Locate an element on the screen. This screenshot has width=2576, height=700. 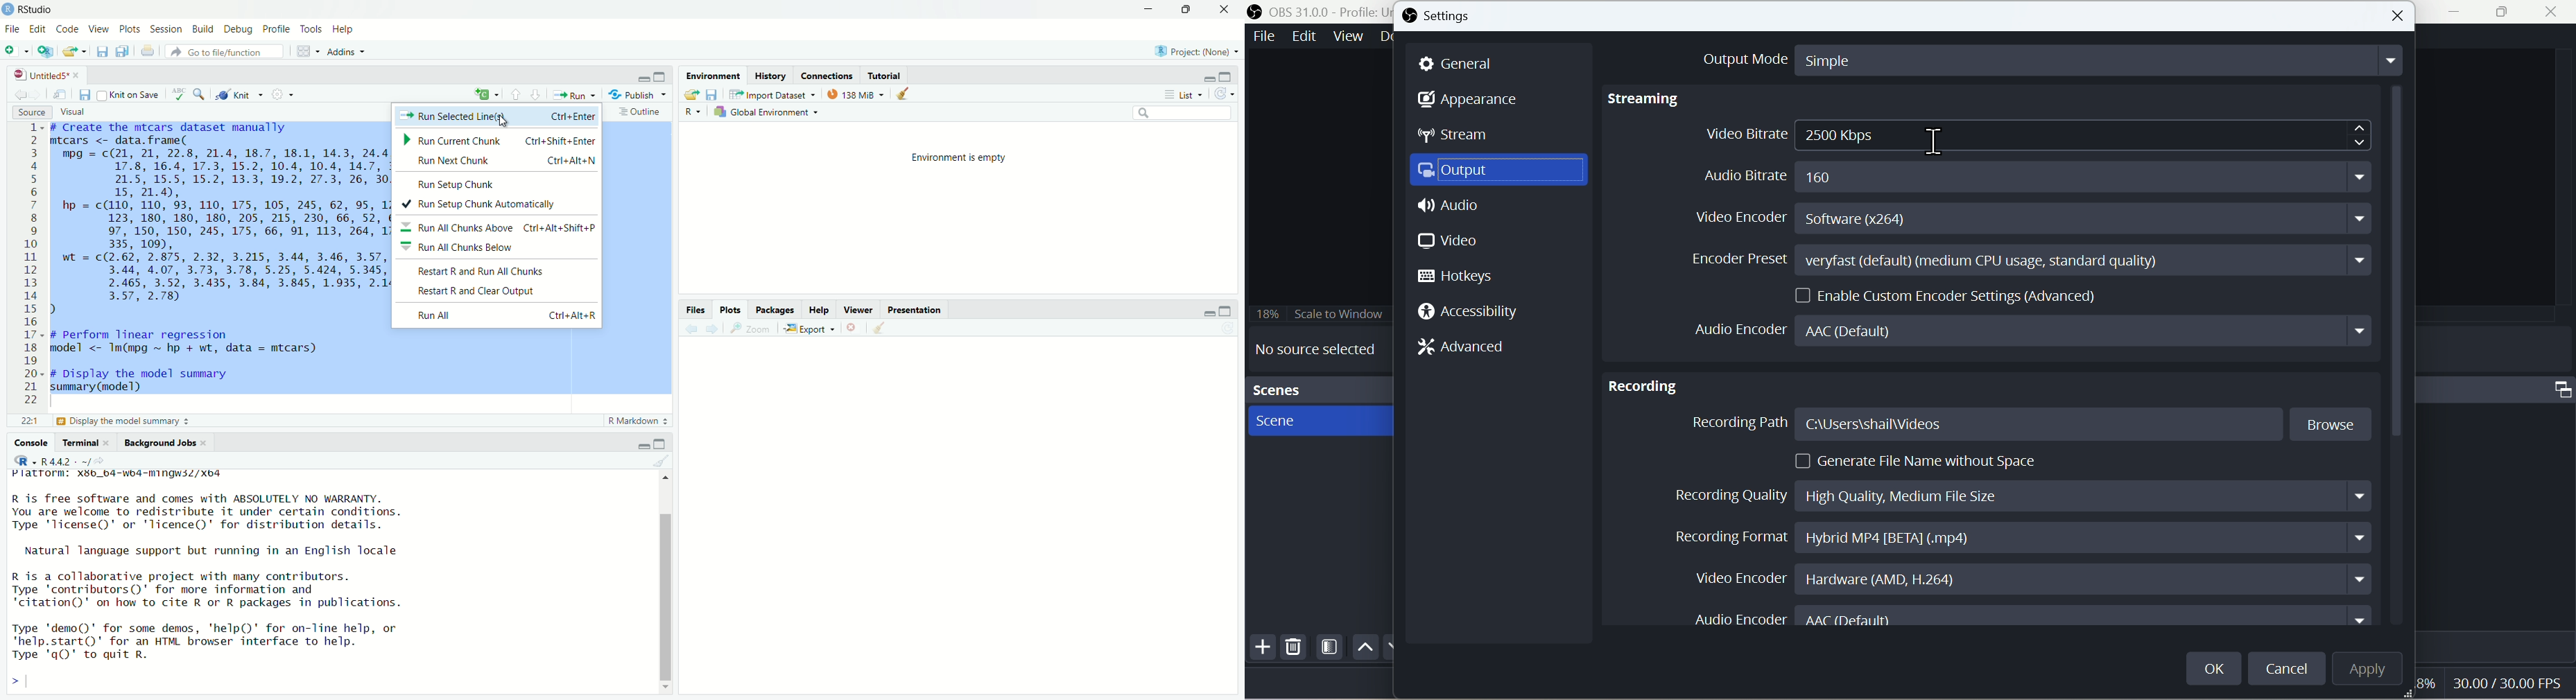
General is located at coordinates (1465, 63).